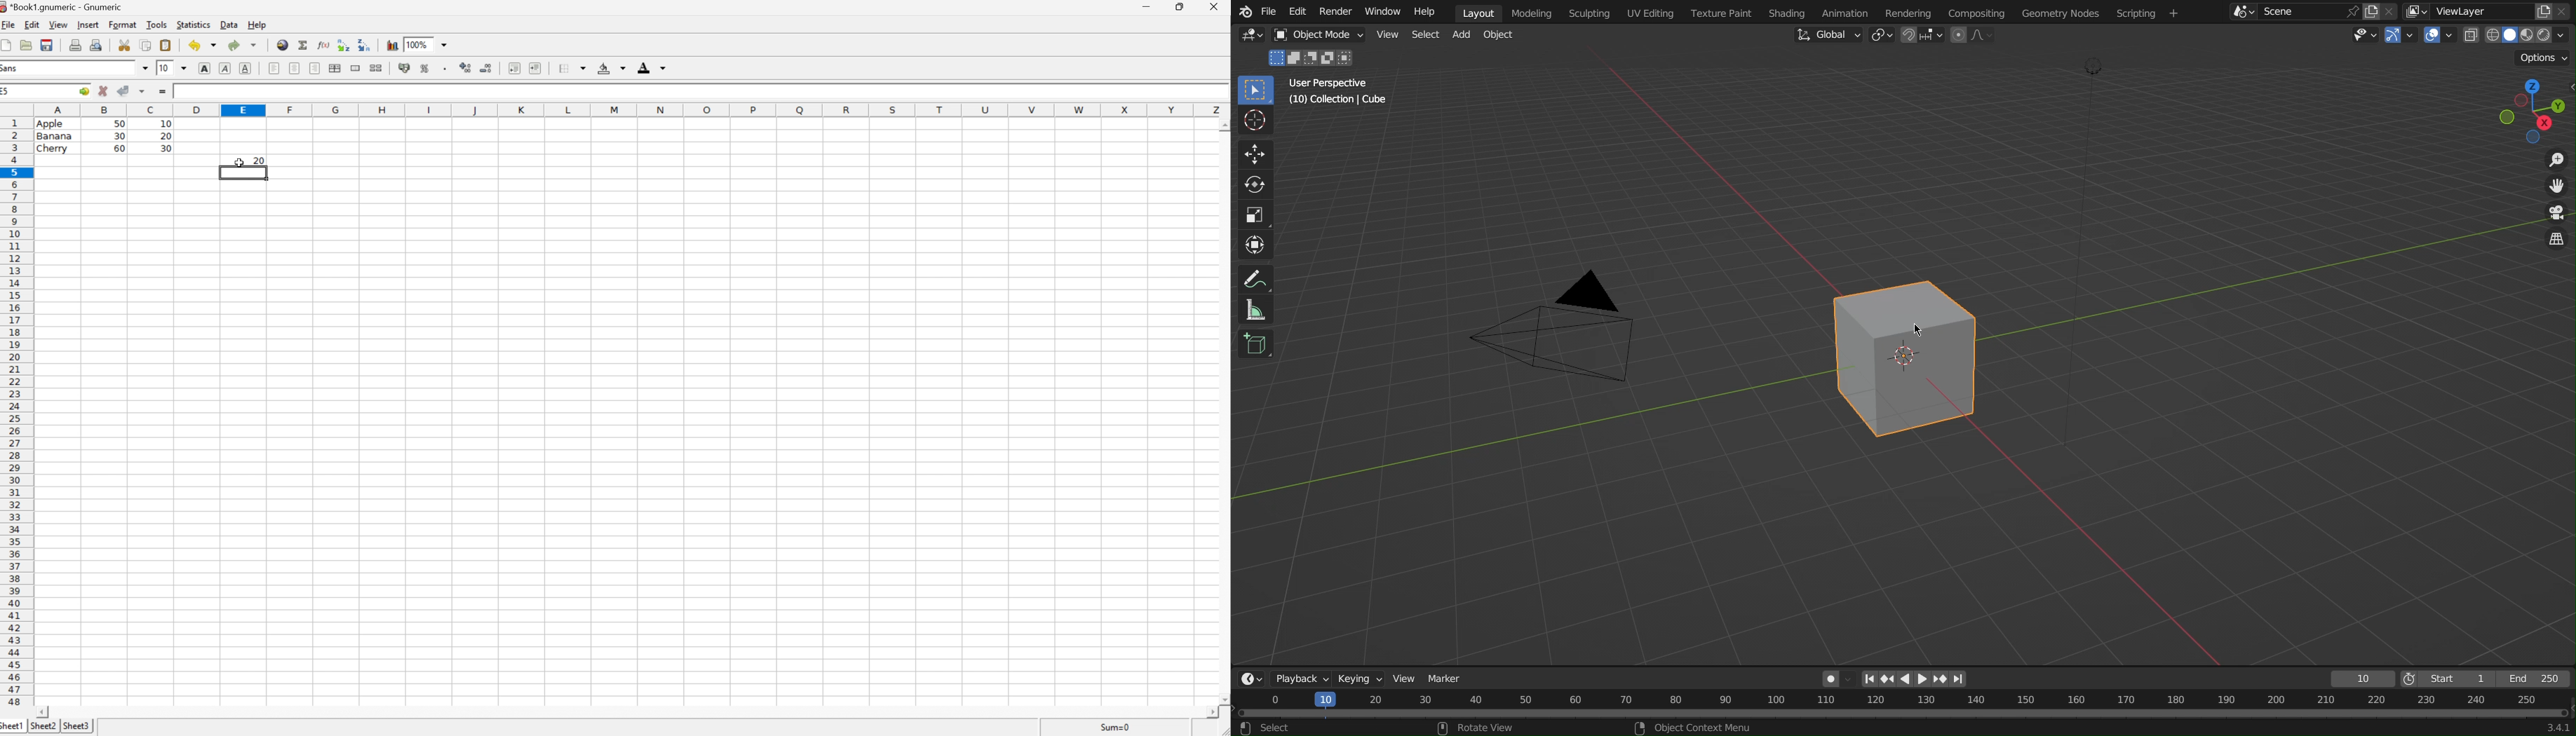 This screenshot has width=2576, height=756. Describe the element at coordinates (79, 726) in the screenshot. I see `sheet3` at that location.